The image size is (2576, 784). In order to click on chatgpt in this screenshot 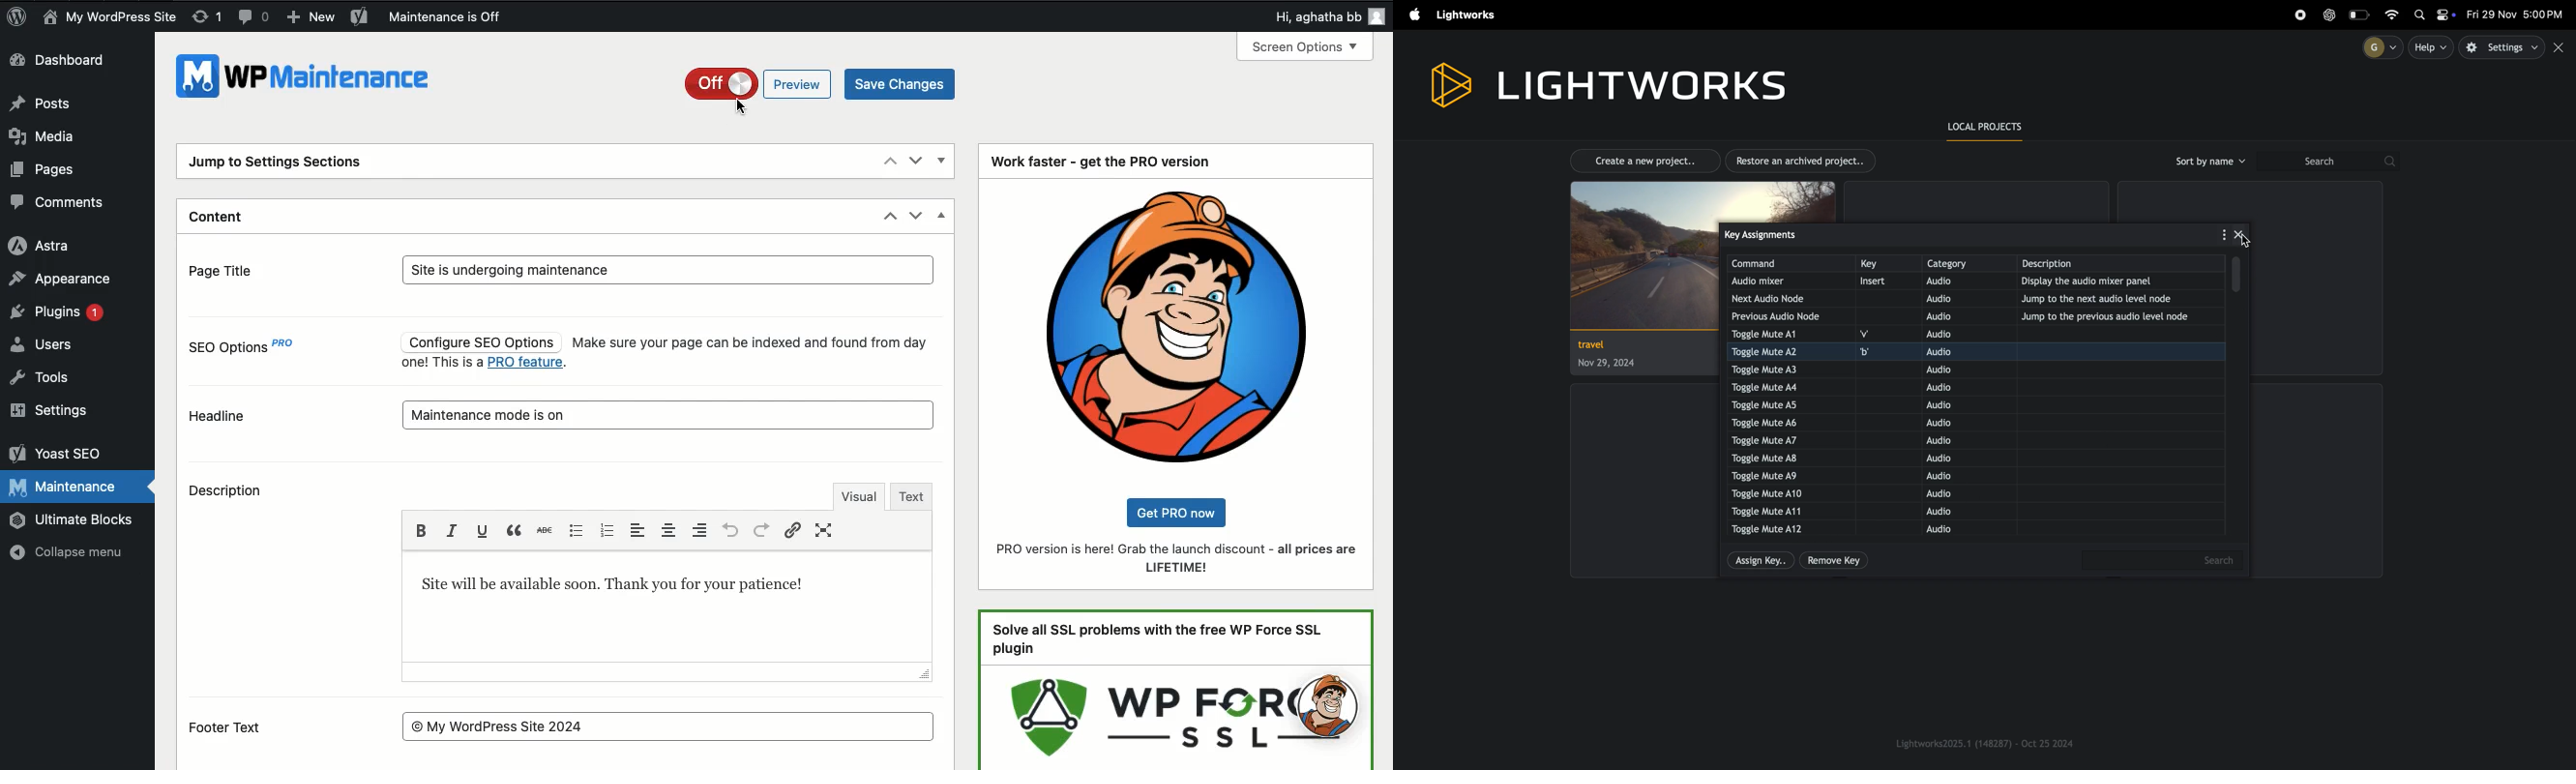, I will do `click(2330, 14)`.